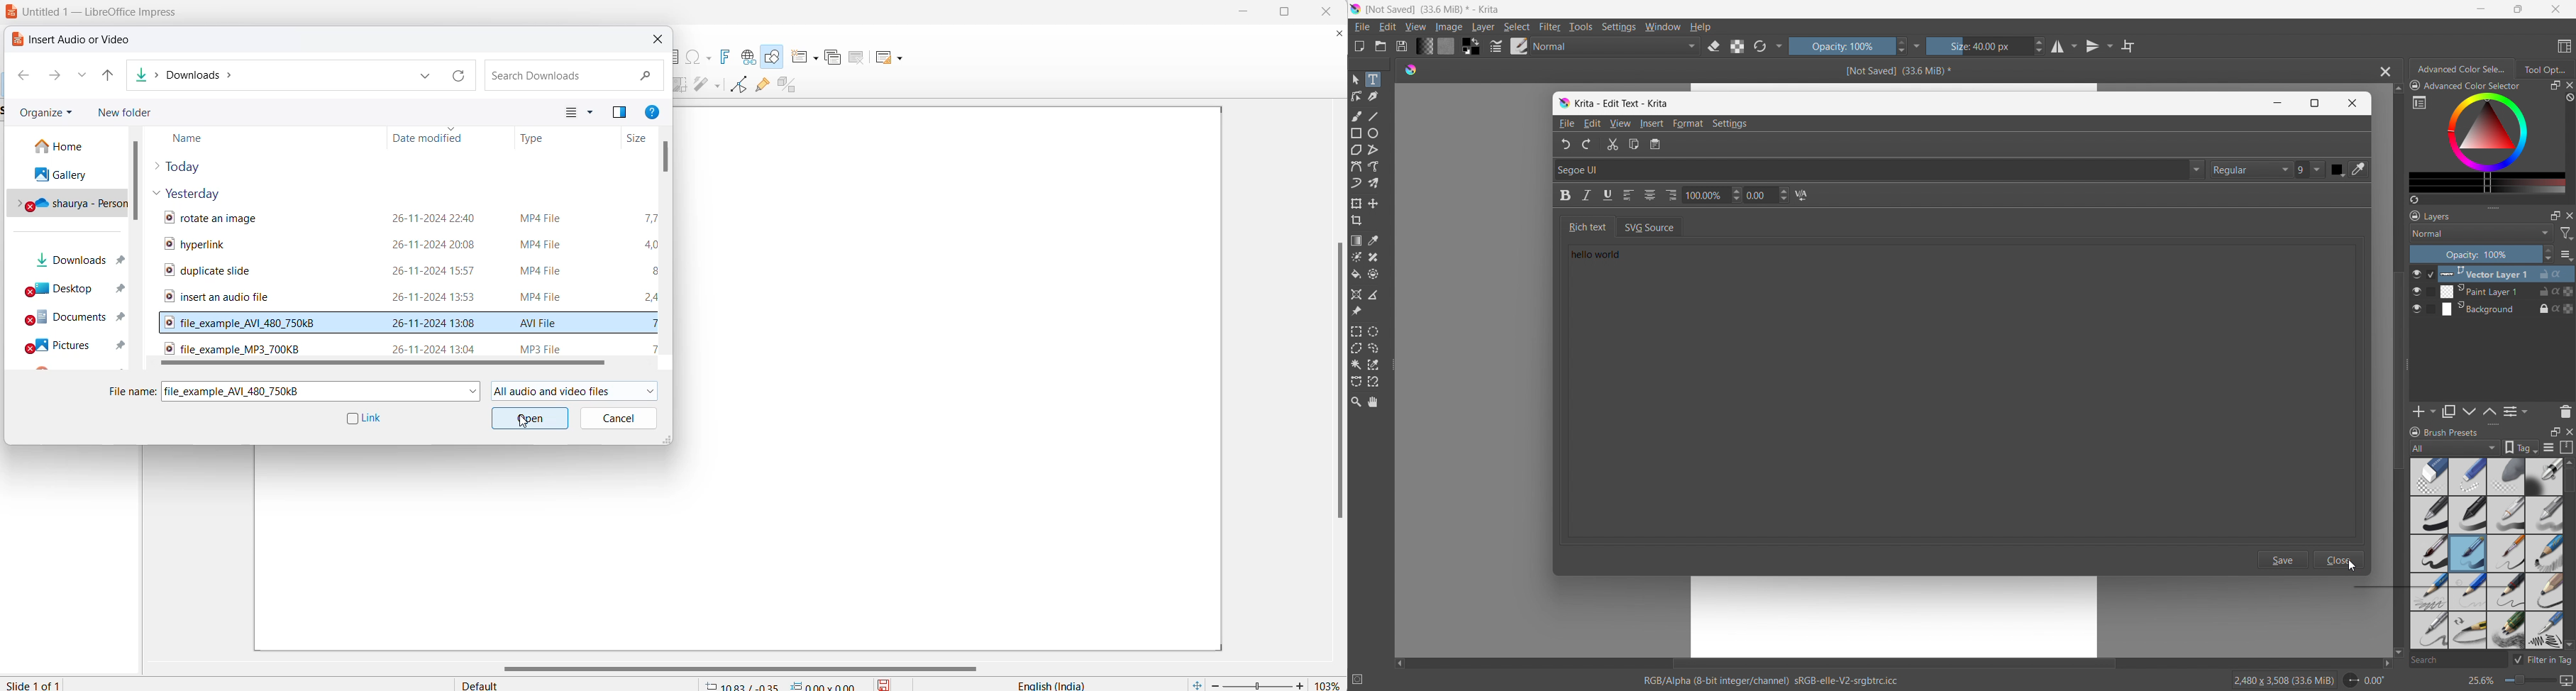 The width and height of the screenshot is (2576, 700). I want to click on select, so click(1516, 27).